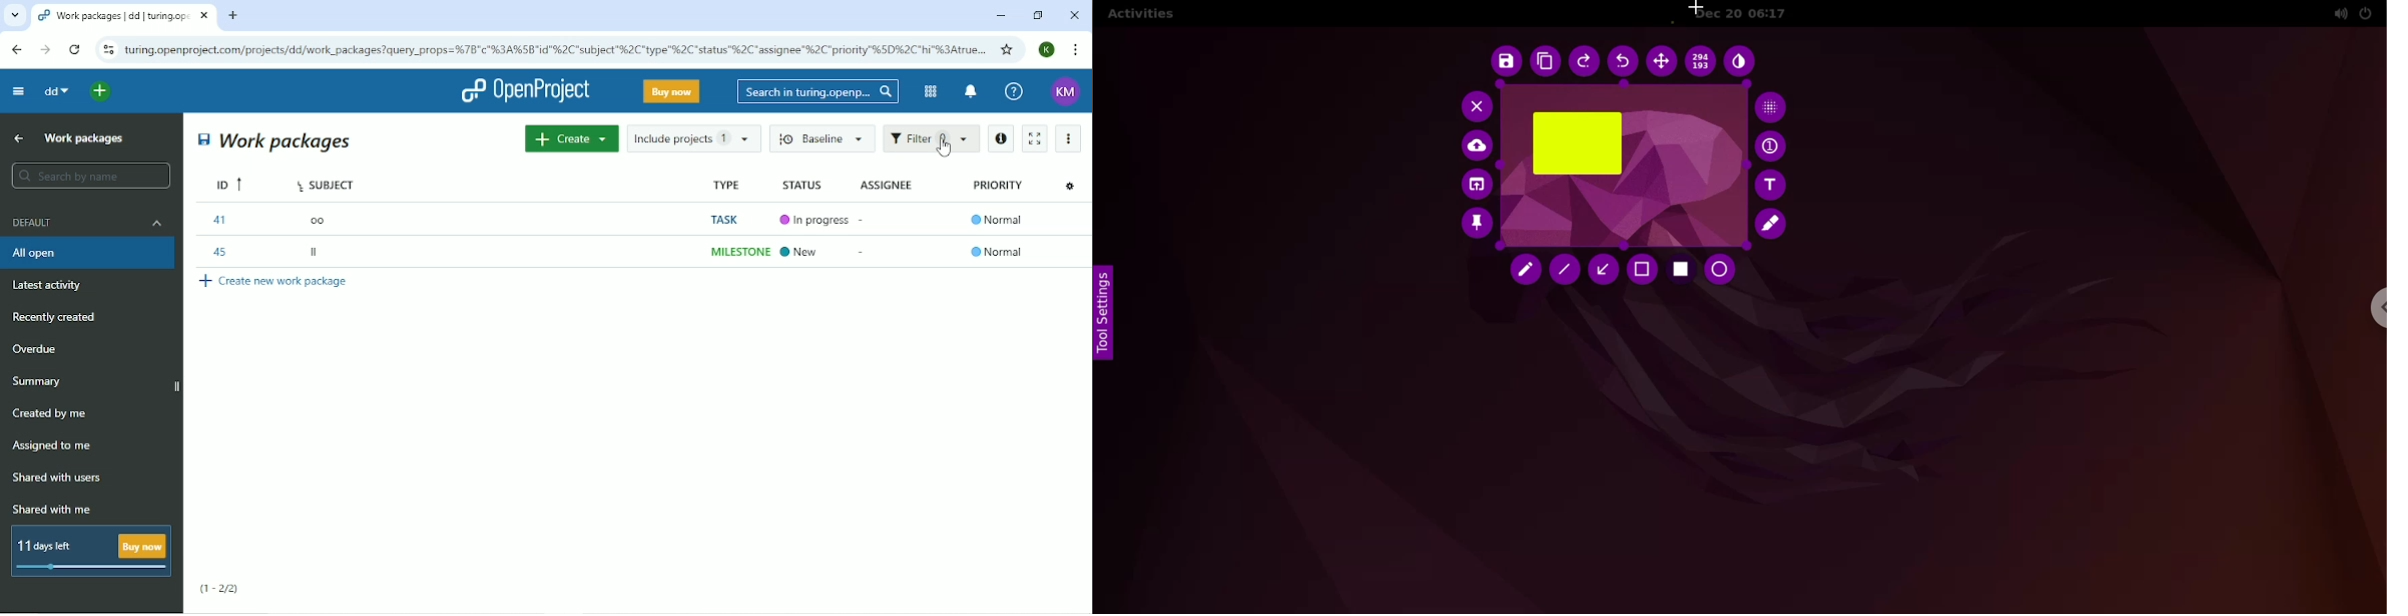 The height and width of the screenshot is (616, 2408). I want to click on Create, so click(571, 138).